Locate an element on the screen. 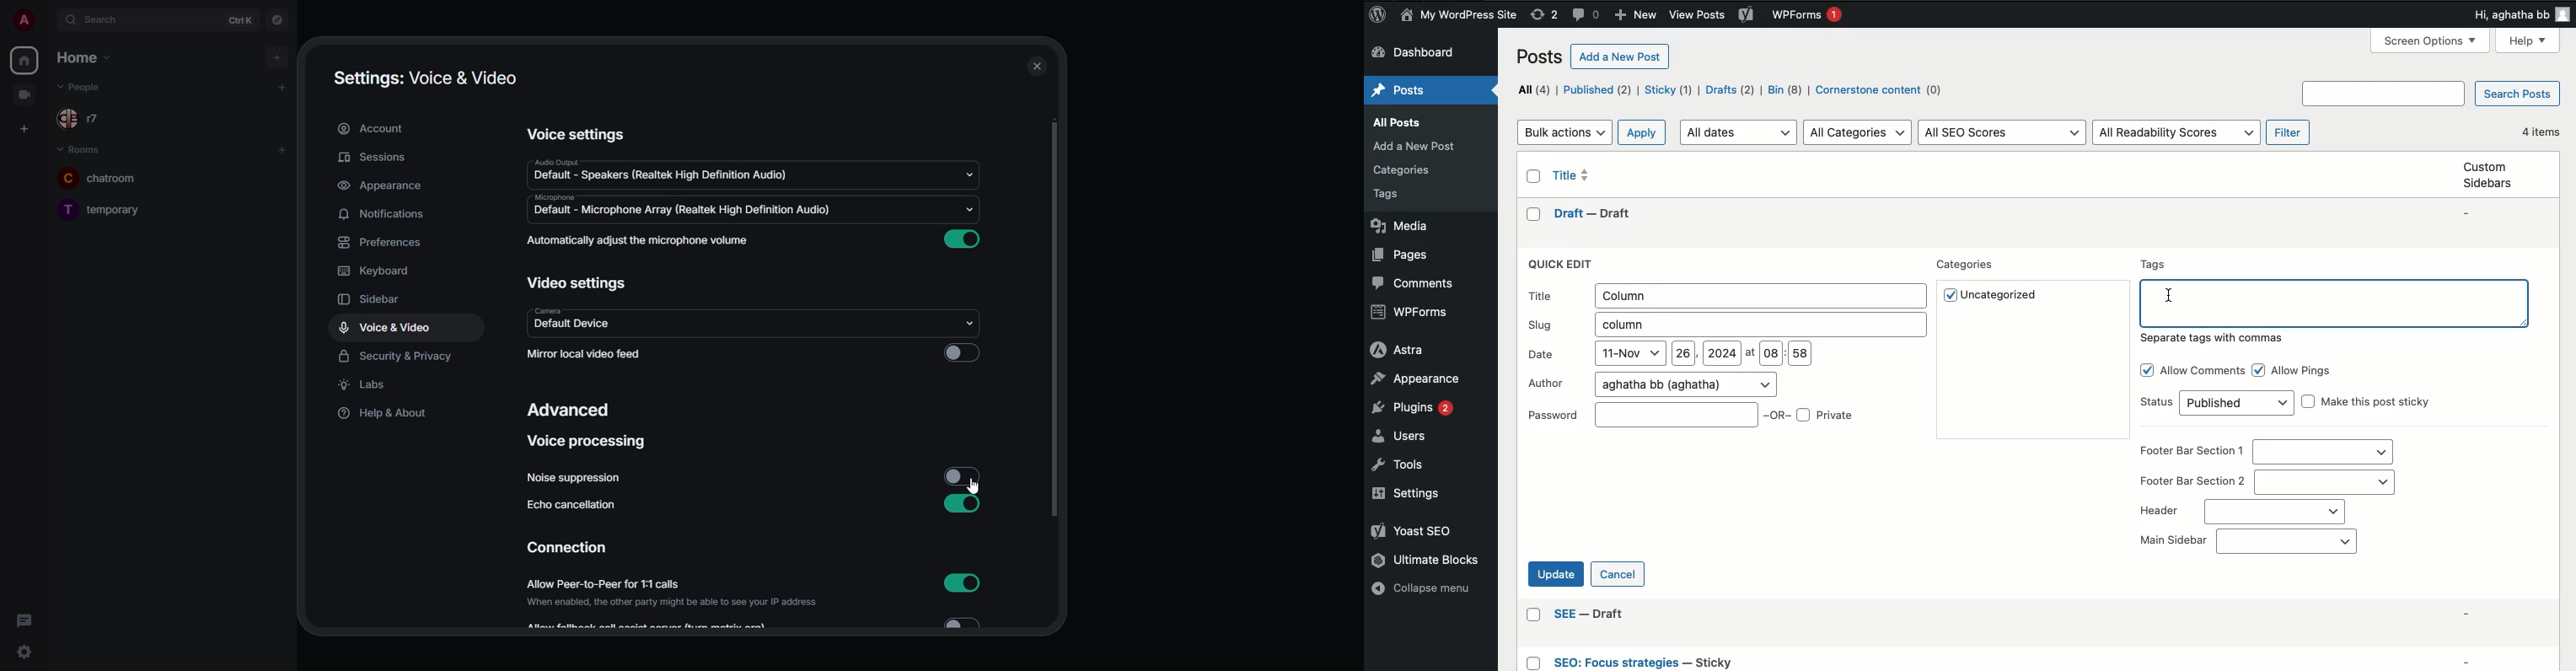  notifications is located at coordinates (387, 215).